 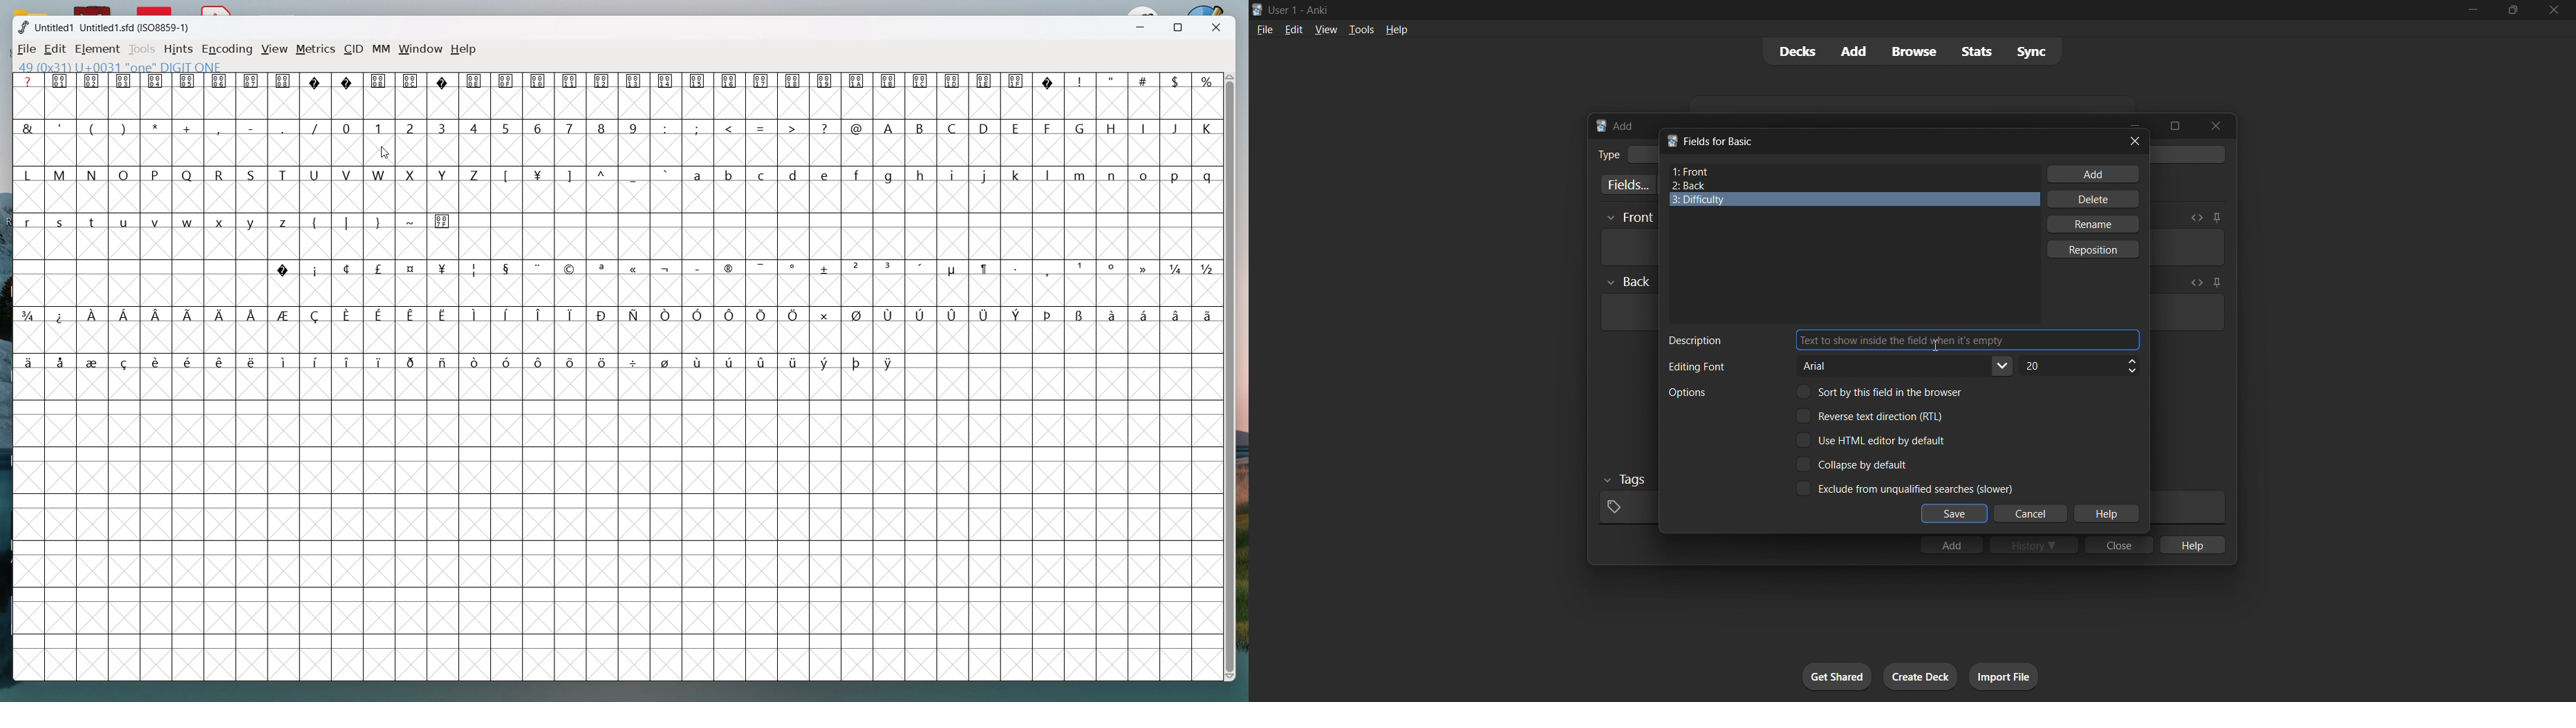 I want to click on symbol, so click(x=572, y=81).